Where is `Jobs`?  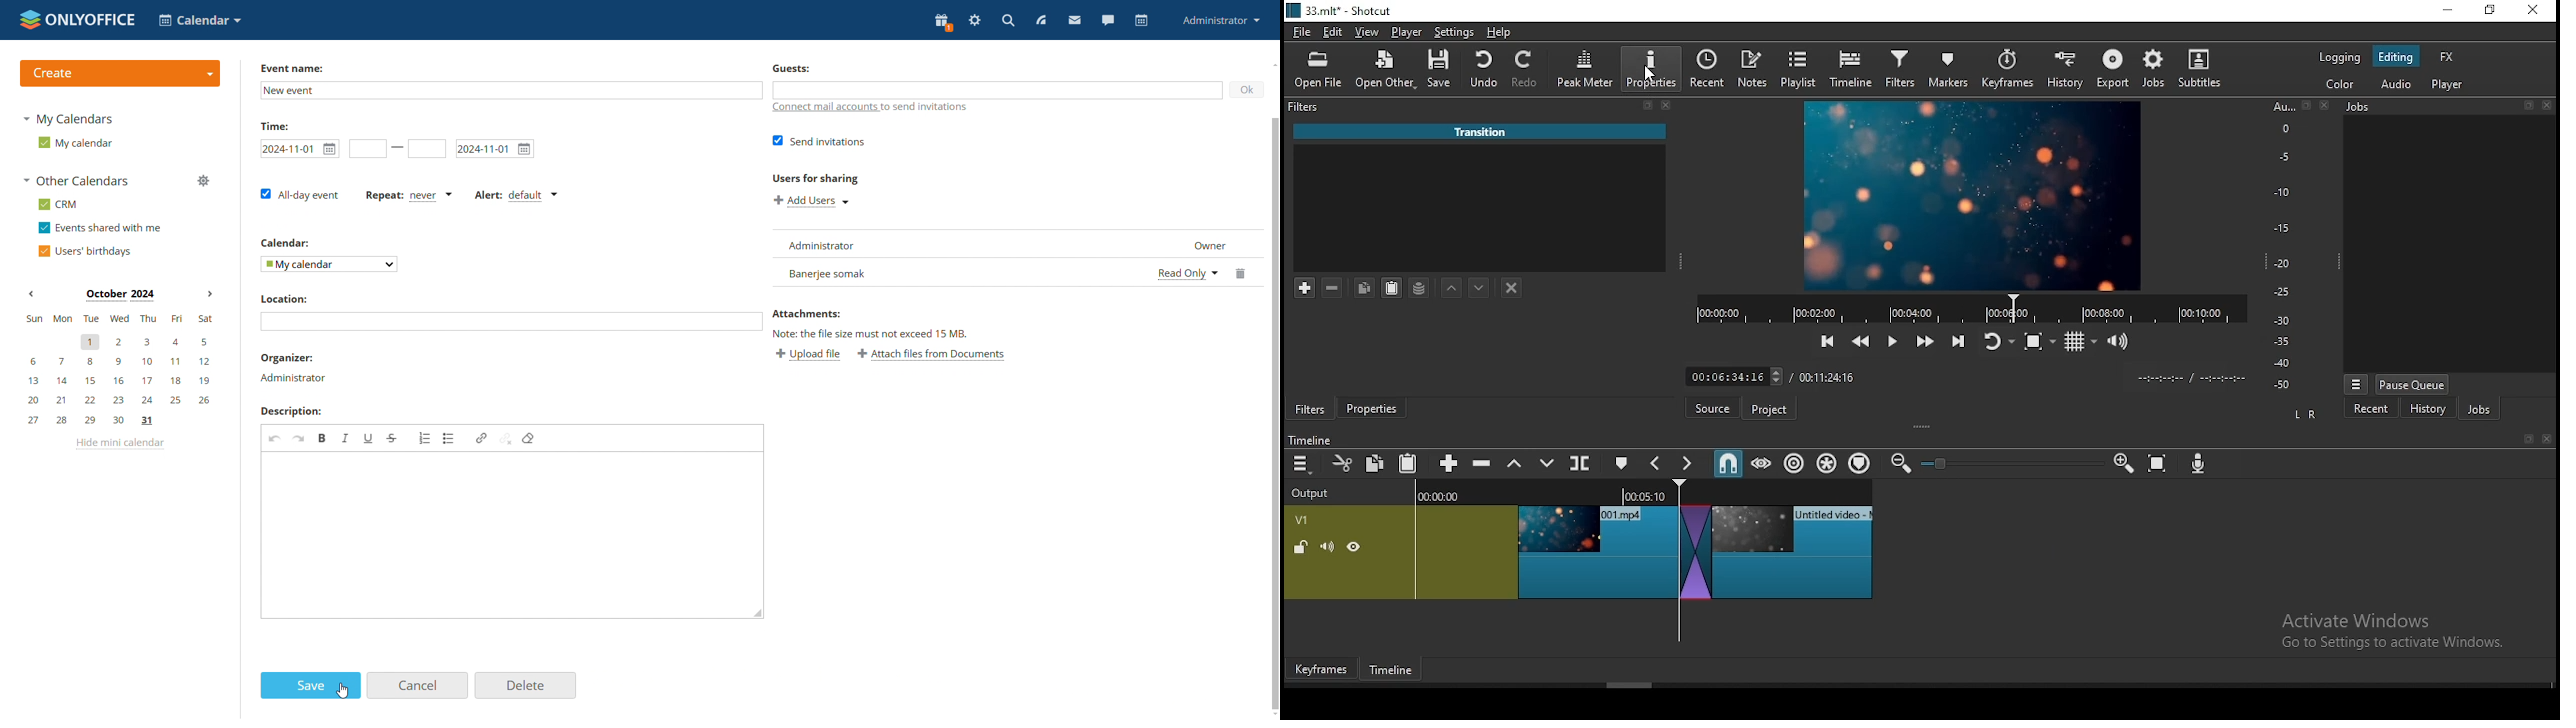 Jobs is located at coordinates (2366, 110).